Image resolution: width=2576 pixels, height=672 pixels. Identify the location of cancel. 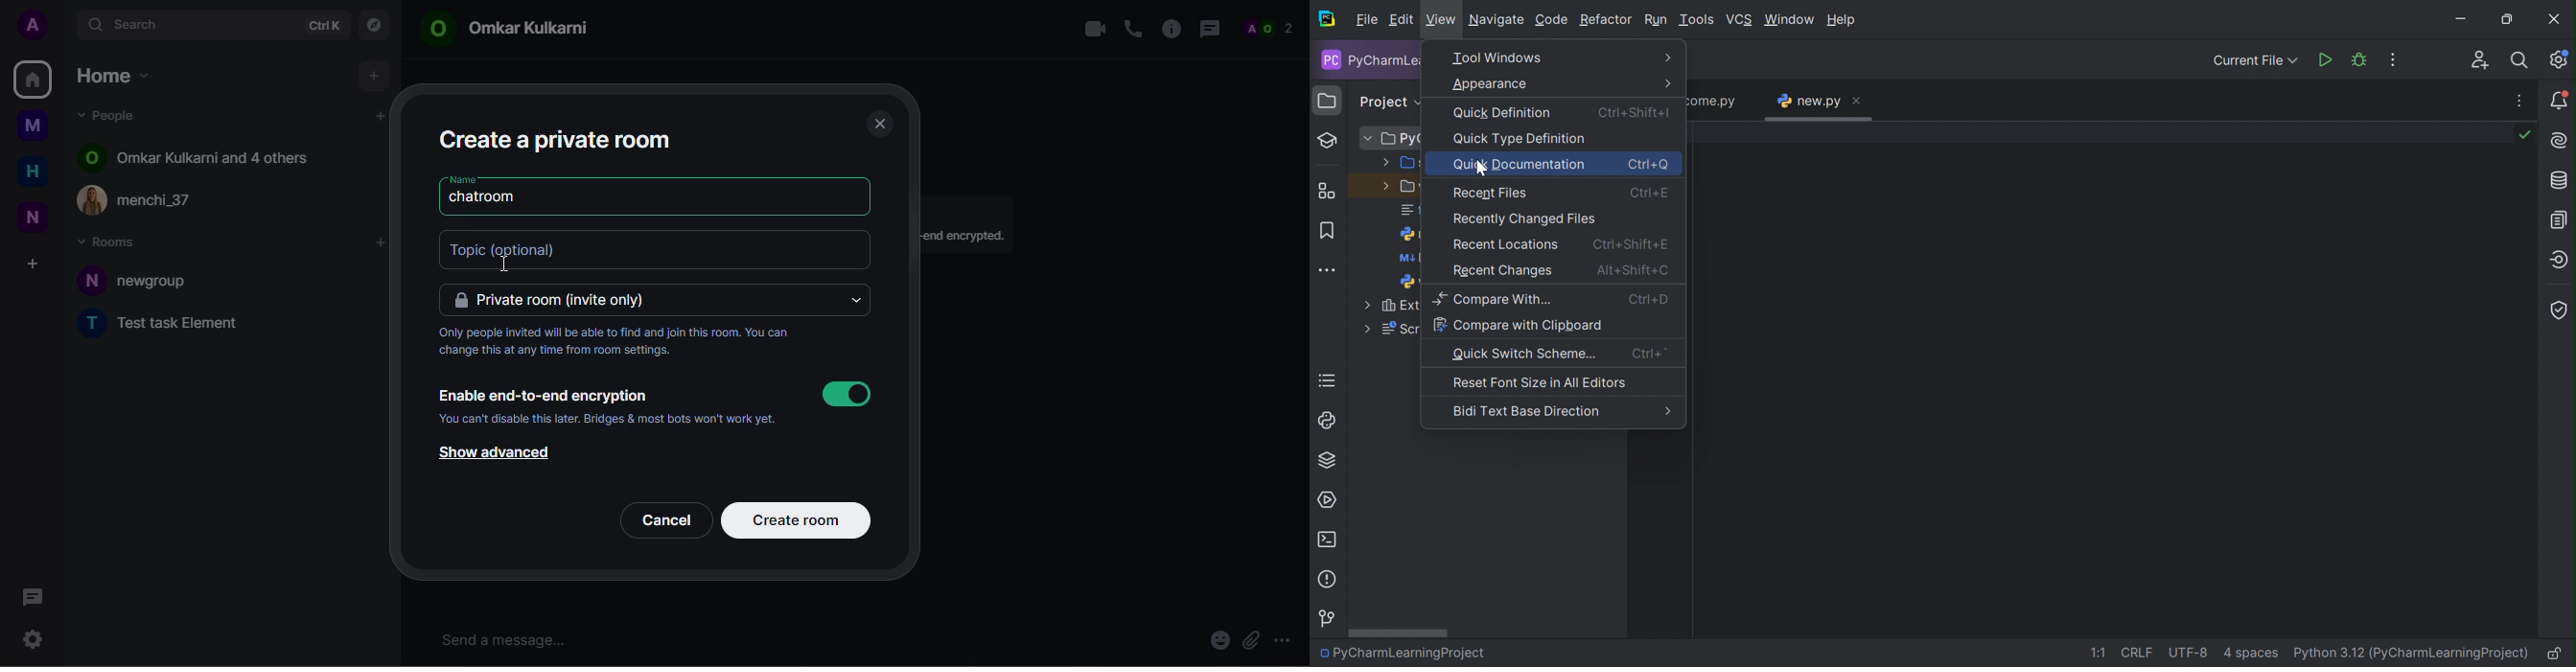
(665, 518).